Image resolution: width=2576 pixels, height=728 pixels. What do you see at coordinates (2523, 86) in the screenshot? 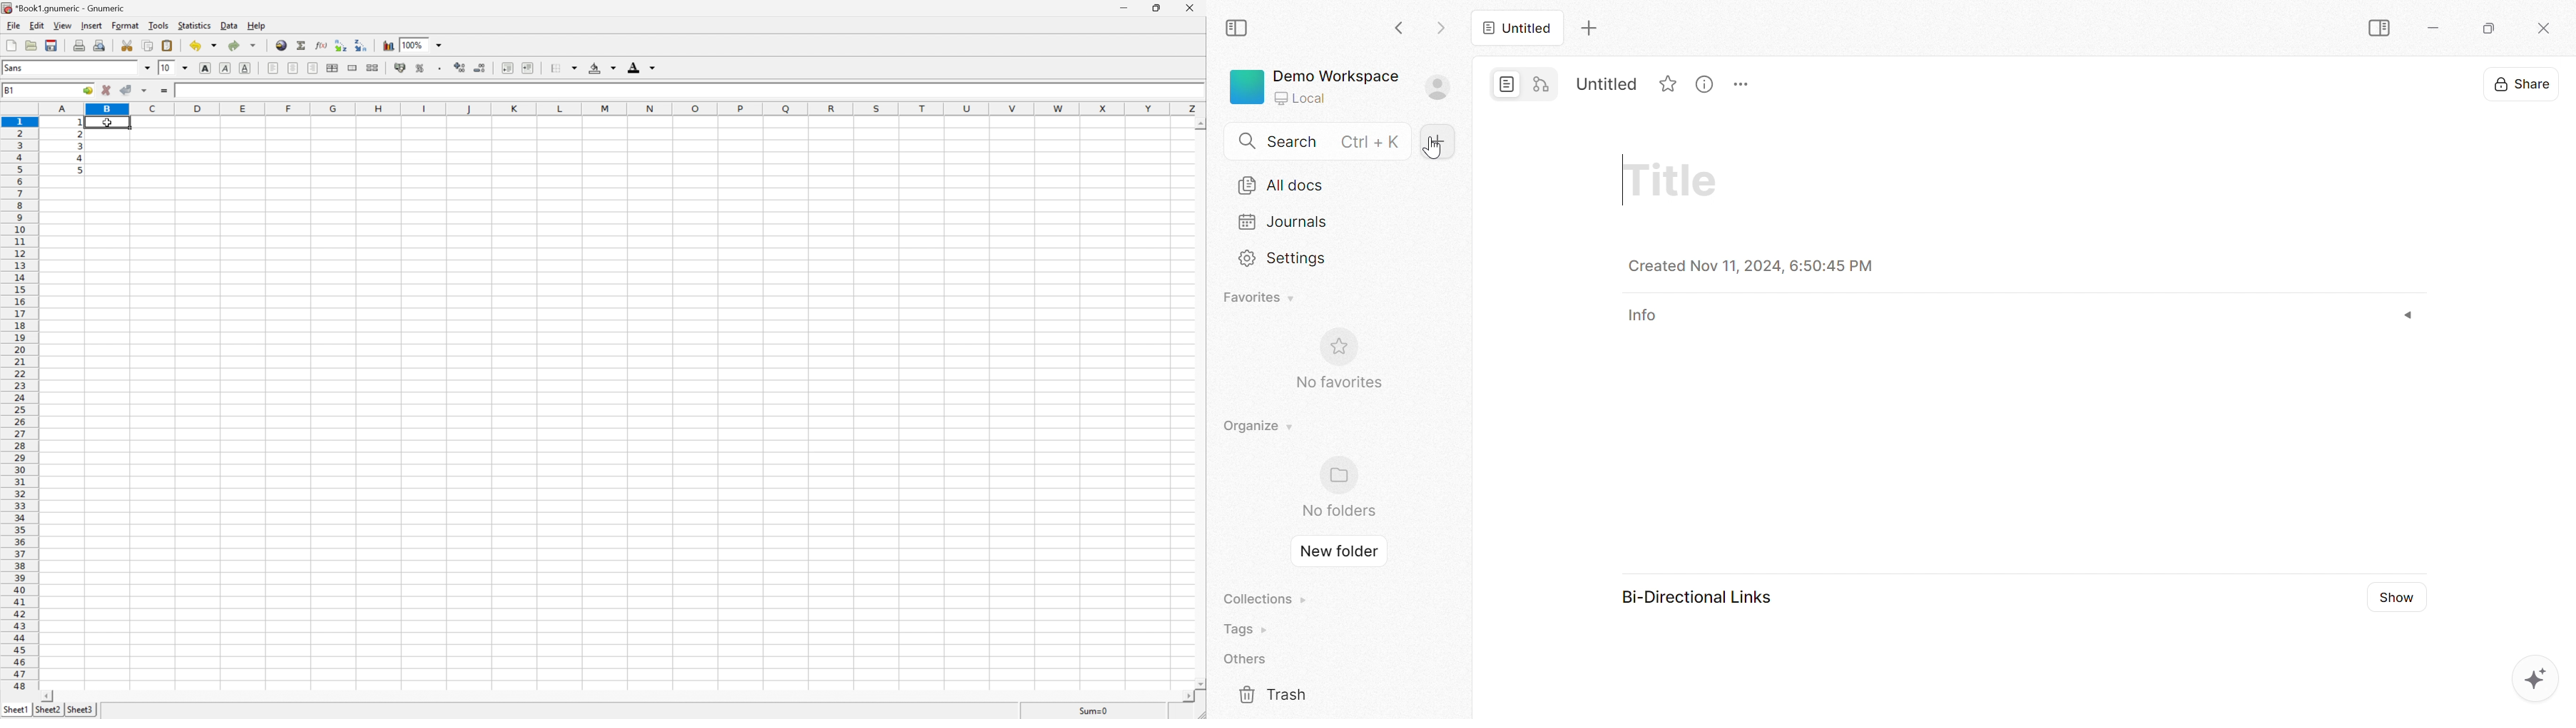
I see `Share` at bounding box center [2523, 86].